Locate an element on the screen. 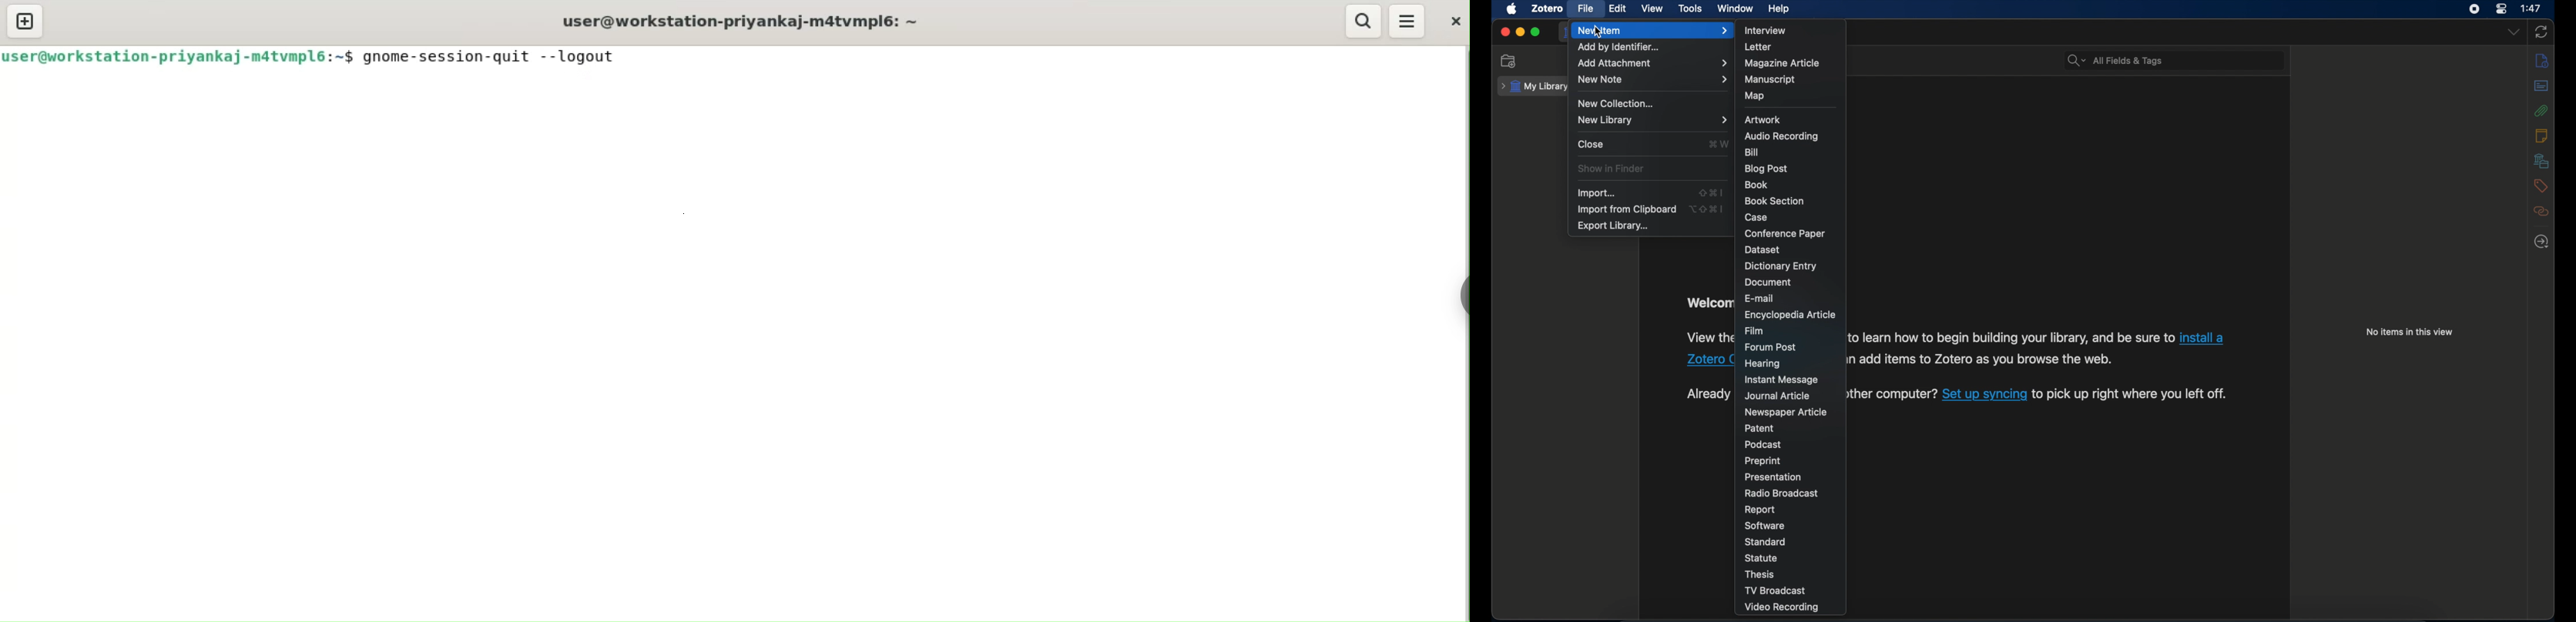 This screenshot has height=644, width=2576. journal article is located at coordinates (1778, 396).